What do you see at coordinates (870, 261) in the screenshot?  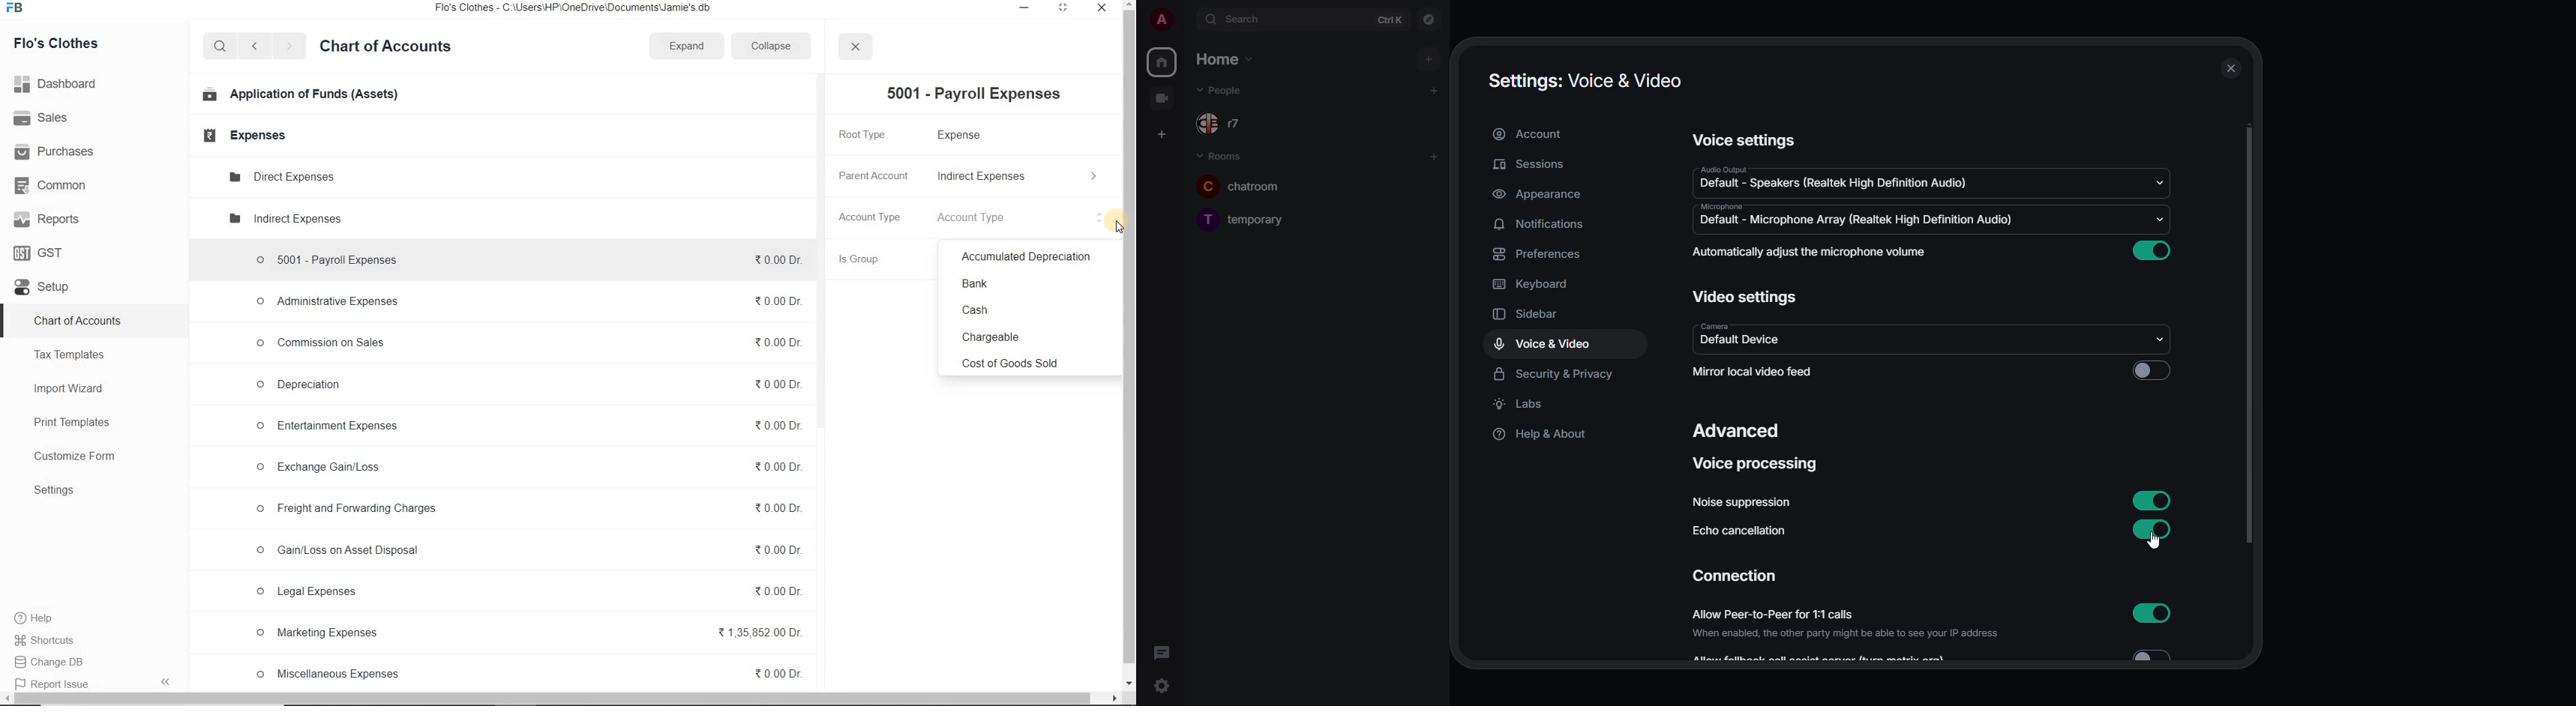 I see `Is Group` at bounding box center [870, 261].